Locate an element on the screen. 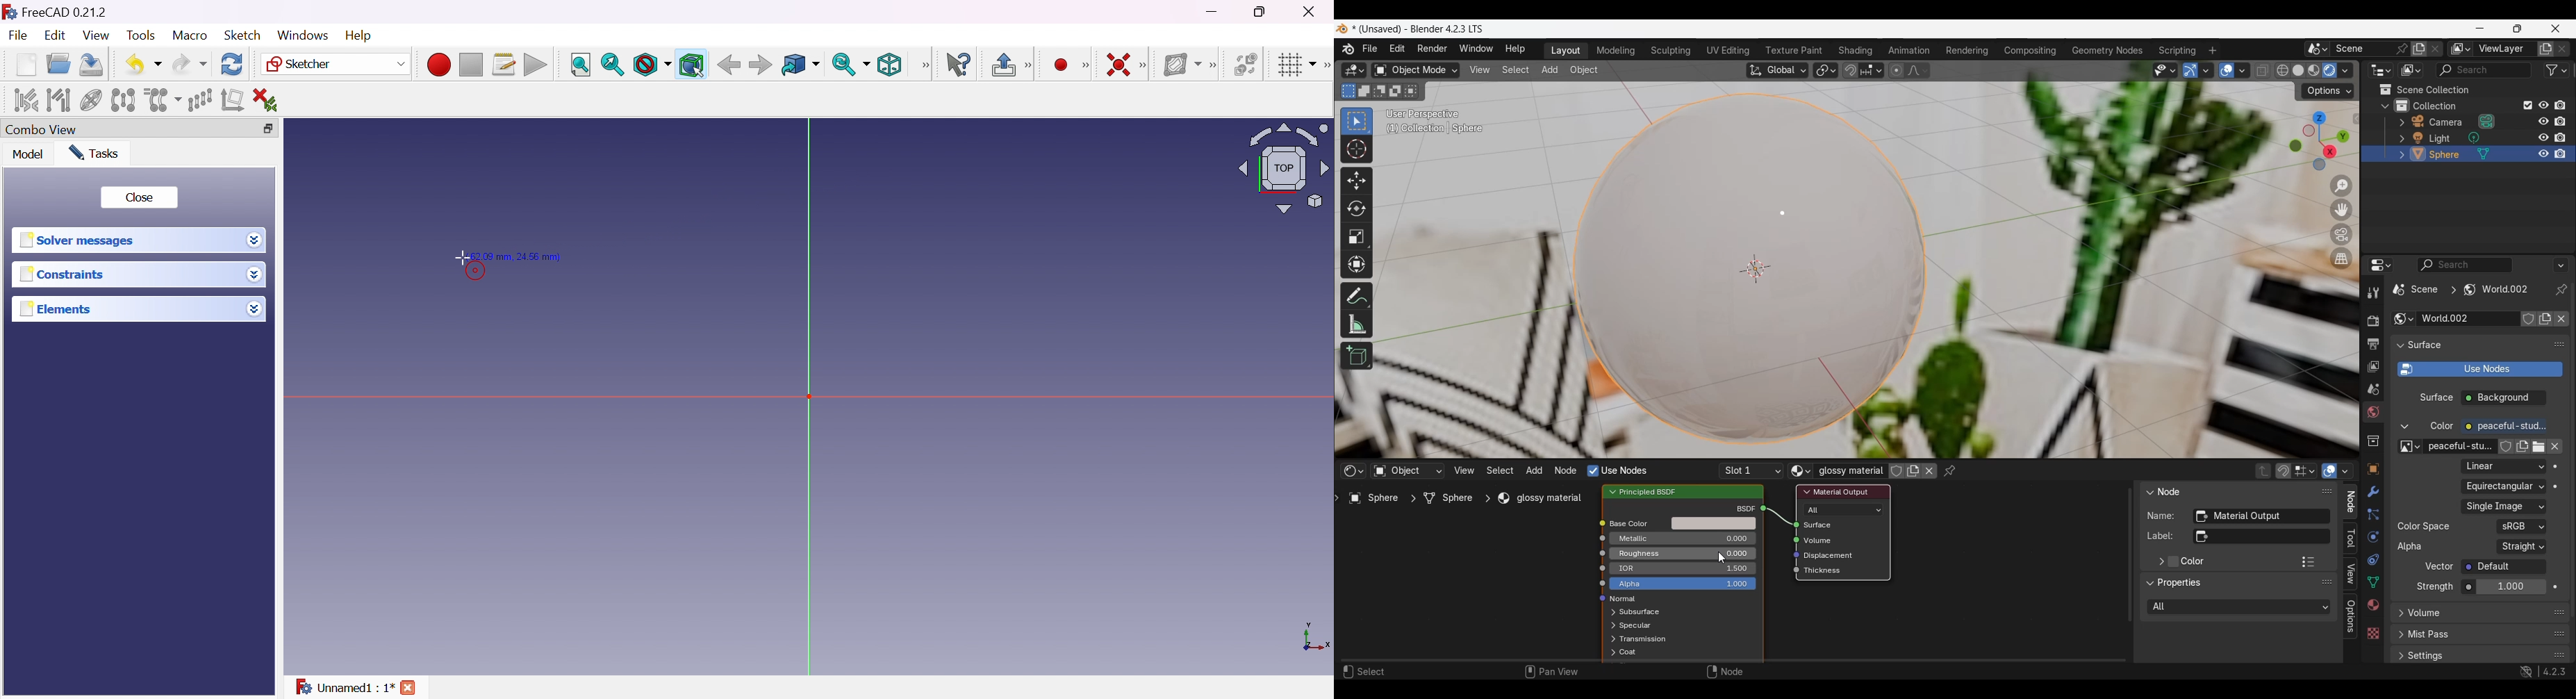 This screenshot has height=700, width=2576. Macro is located at coordinates (190, 35).